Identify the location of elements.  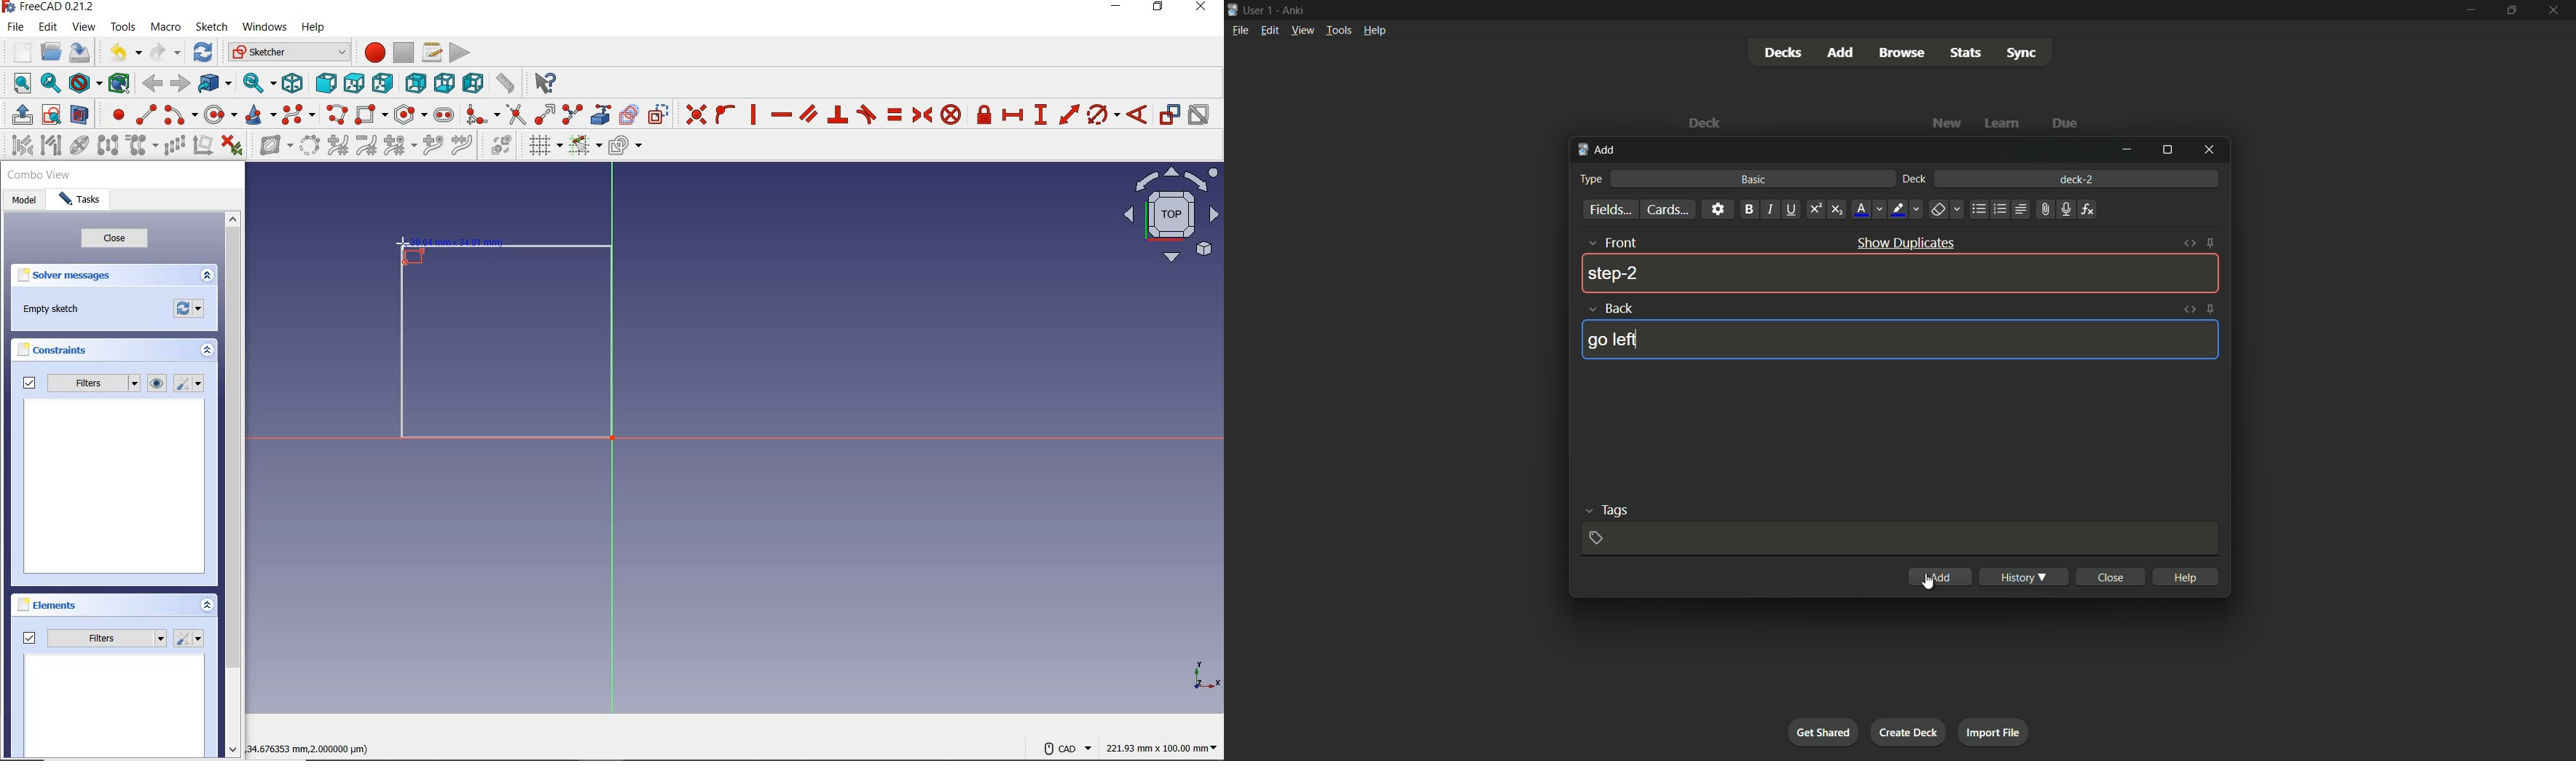
(74, 606).